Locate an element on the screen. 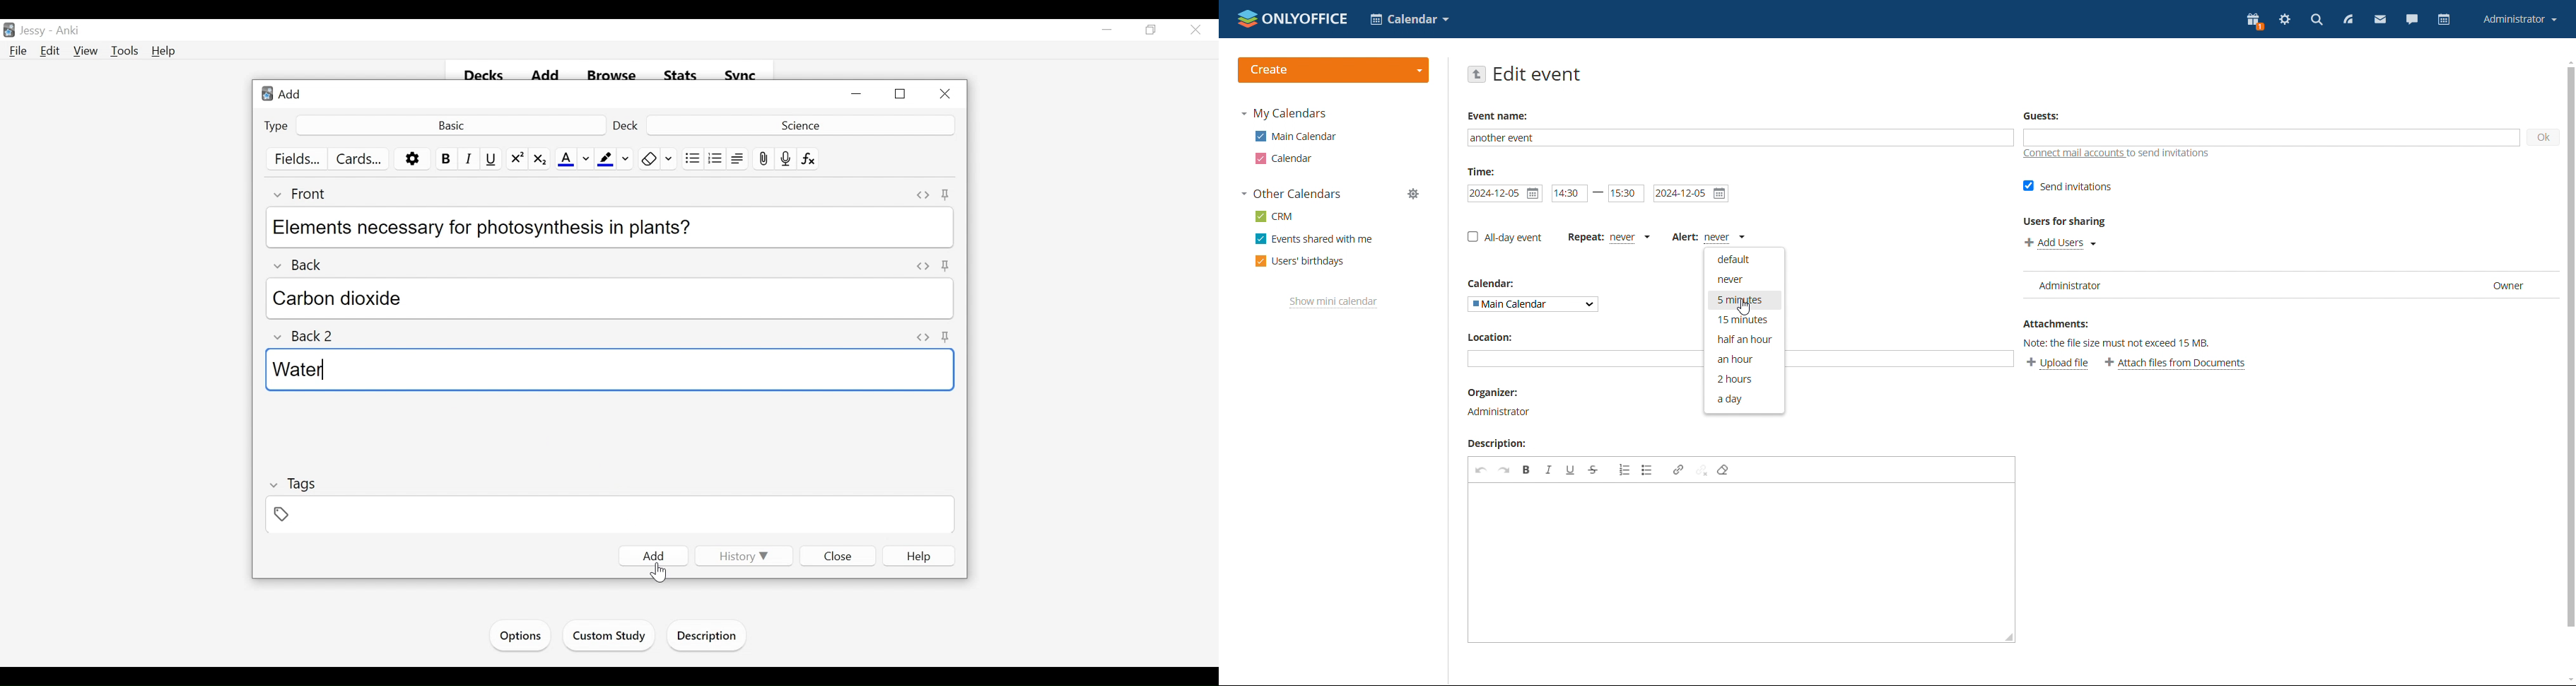 This screenshot has height=700, width=2576. feed is located at coordinates (2347, 20).